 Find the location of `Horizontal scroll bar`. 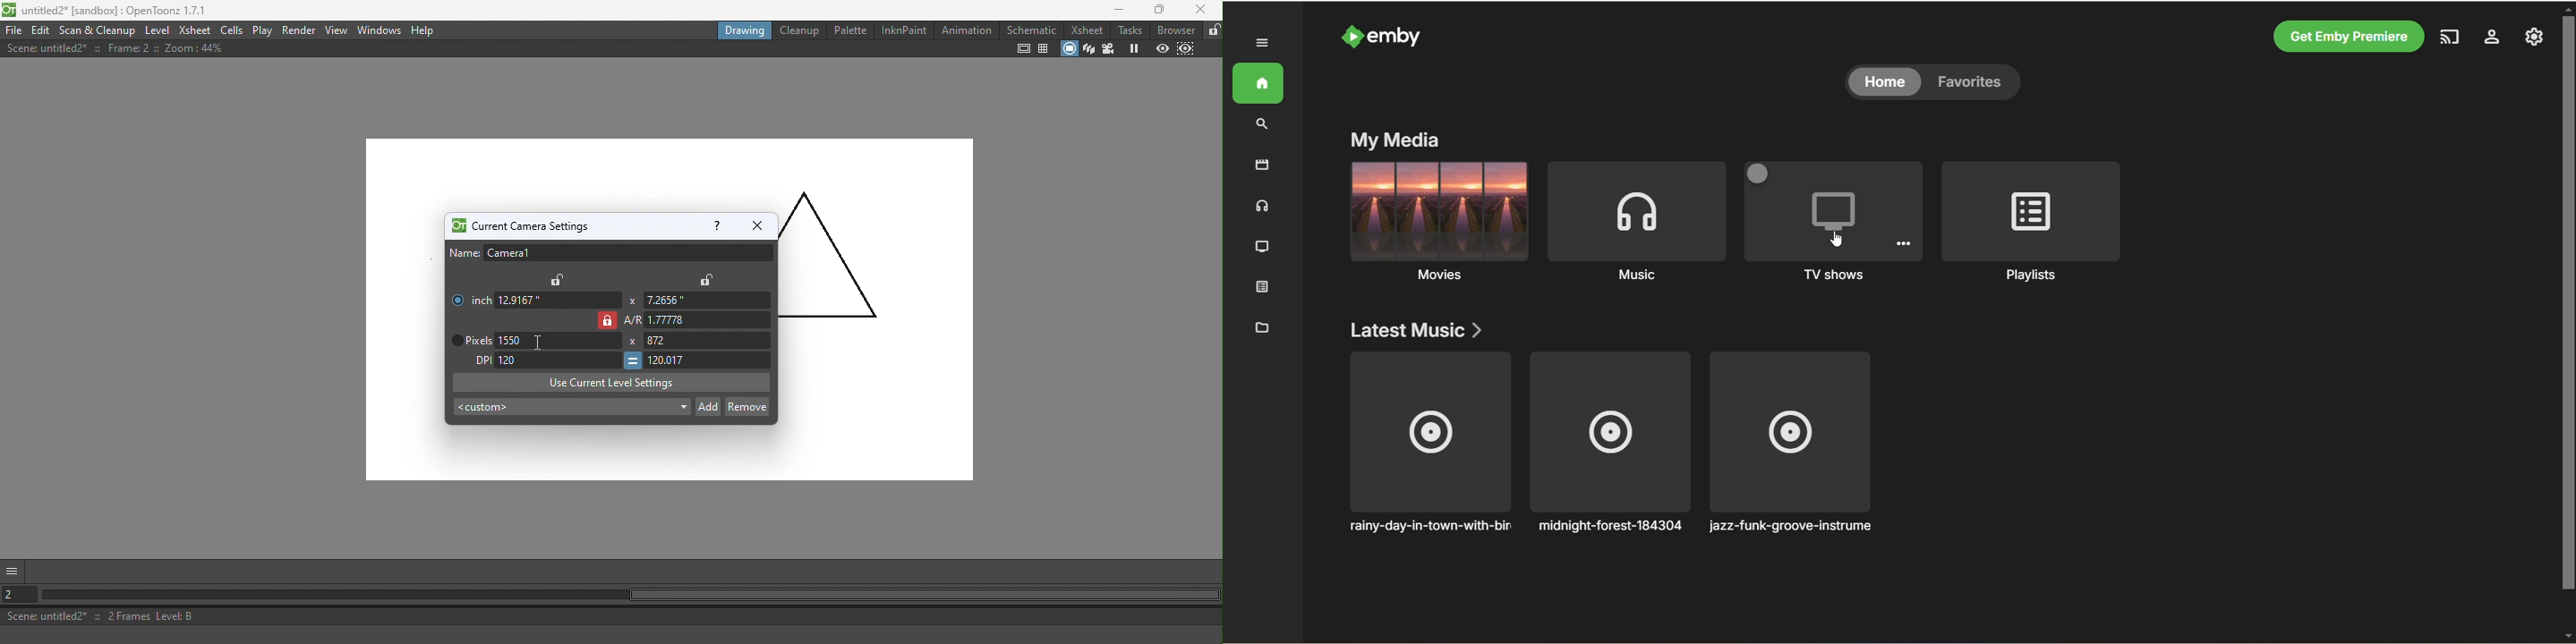

Horizontal scroll bar is located at coordinates (630, 596).